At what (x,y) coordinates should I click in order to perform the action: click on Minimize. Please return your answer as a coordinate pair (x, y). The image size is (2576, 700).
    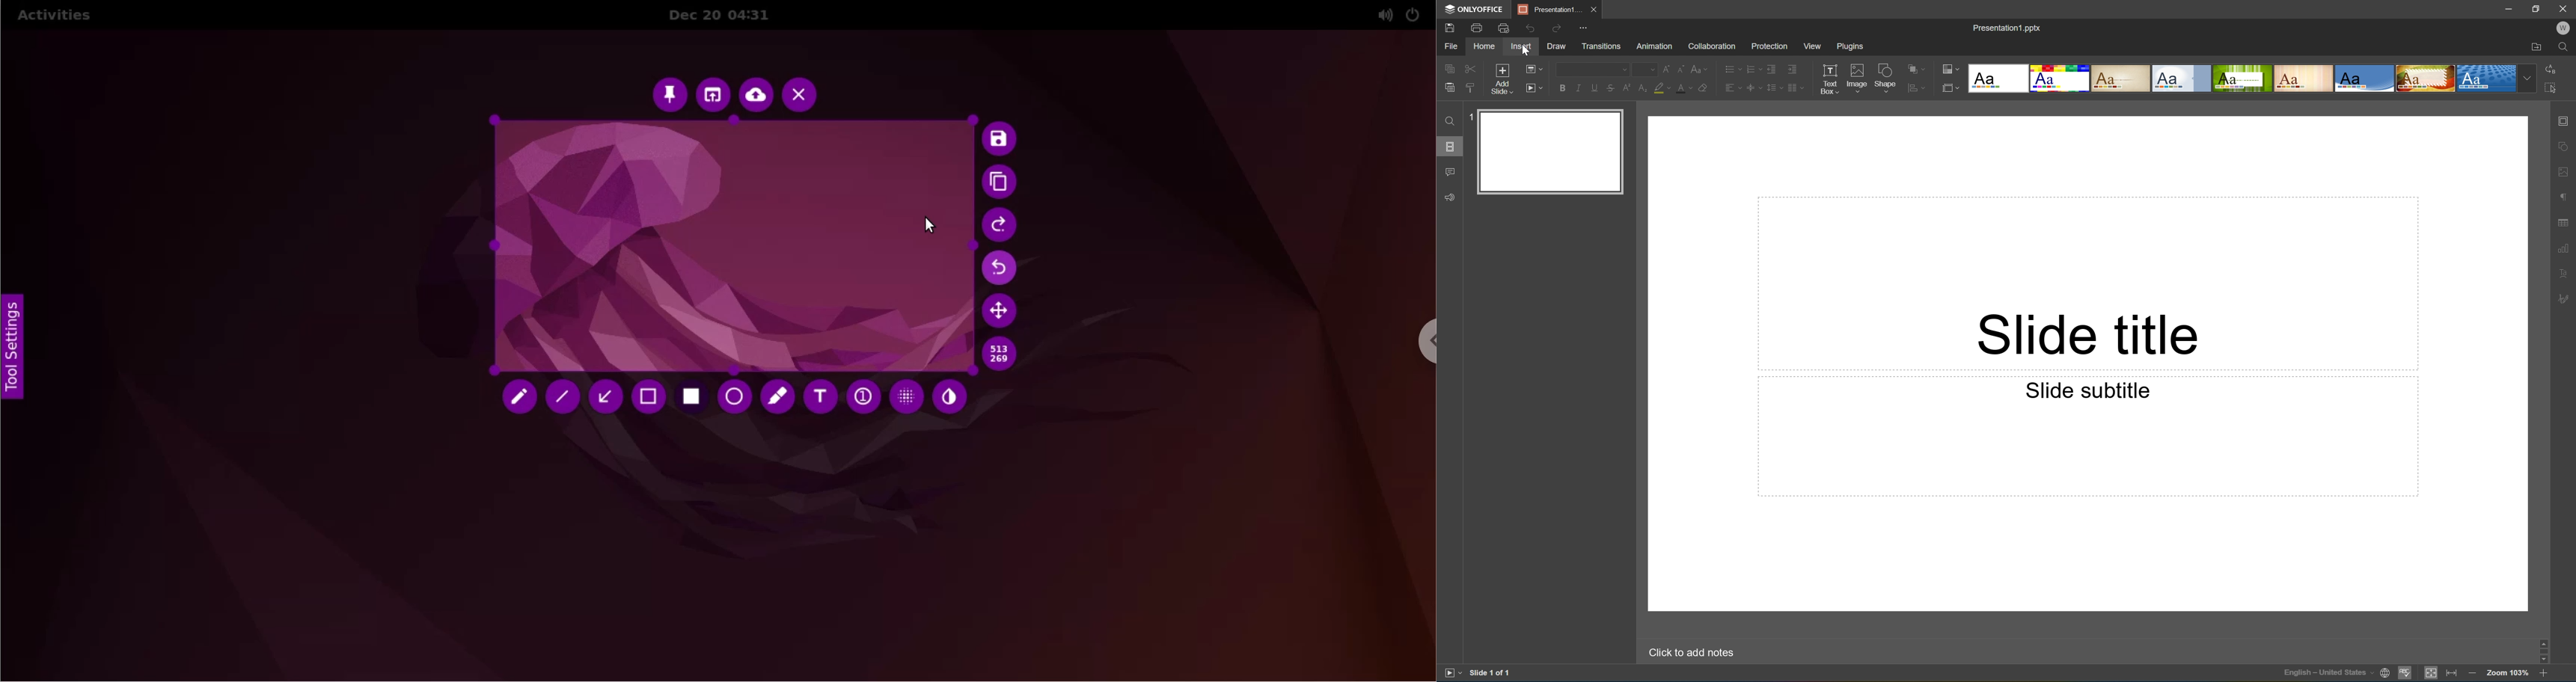
    Looking at the image, I should click on (2510, 7).